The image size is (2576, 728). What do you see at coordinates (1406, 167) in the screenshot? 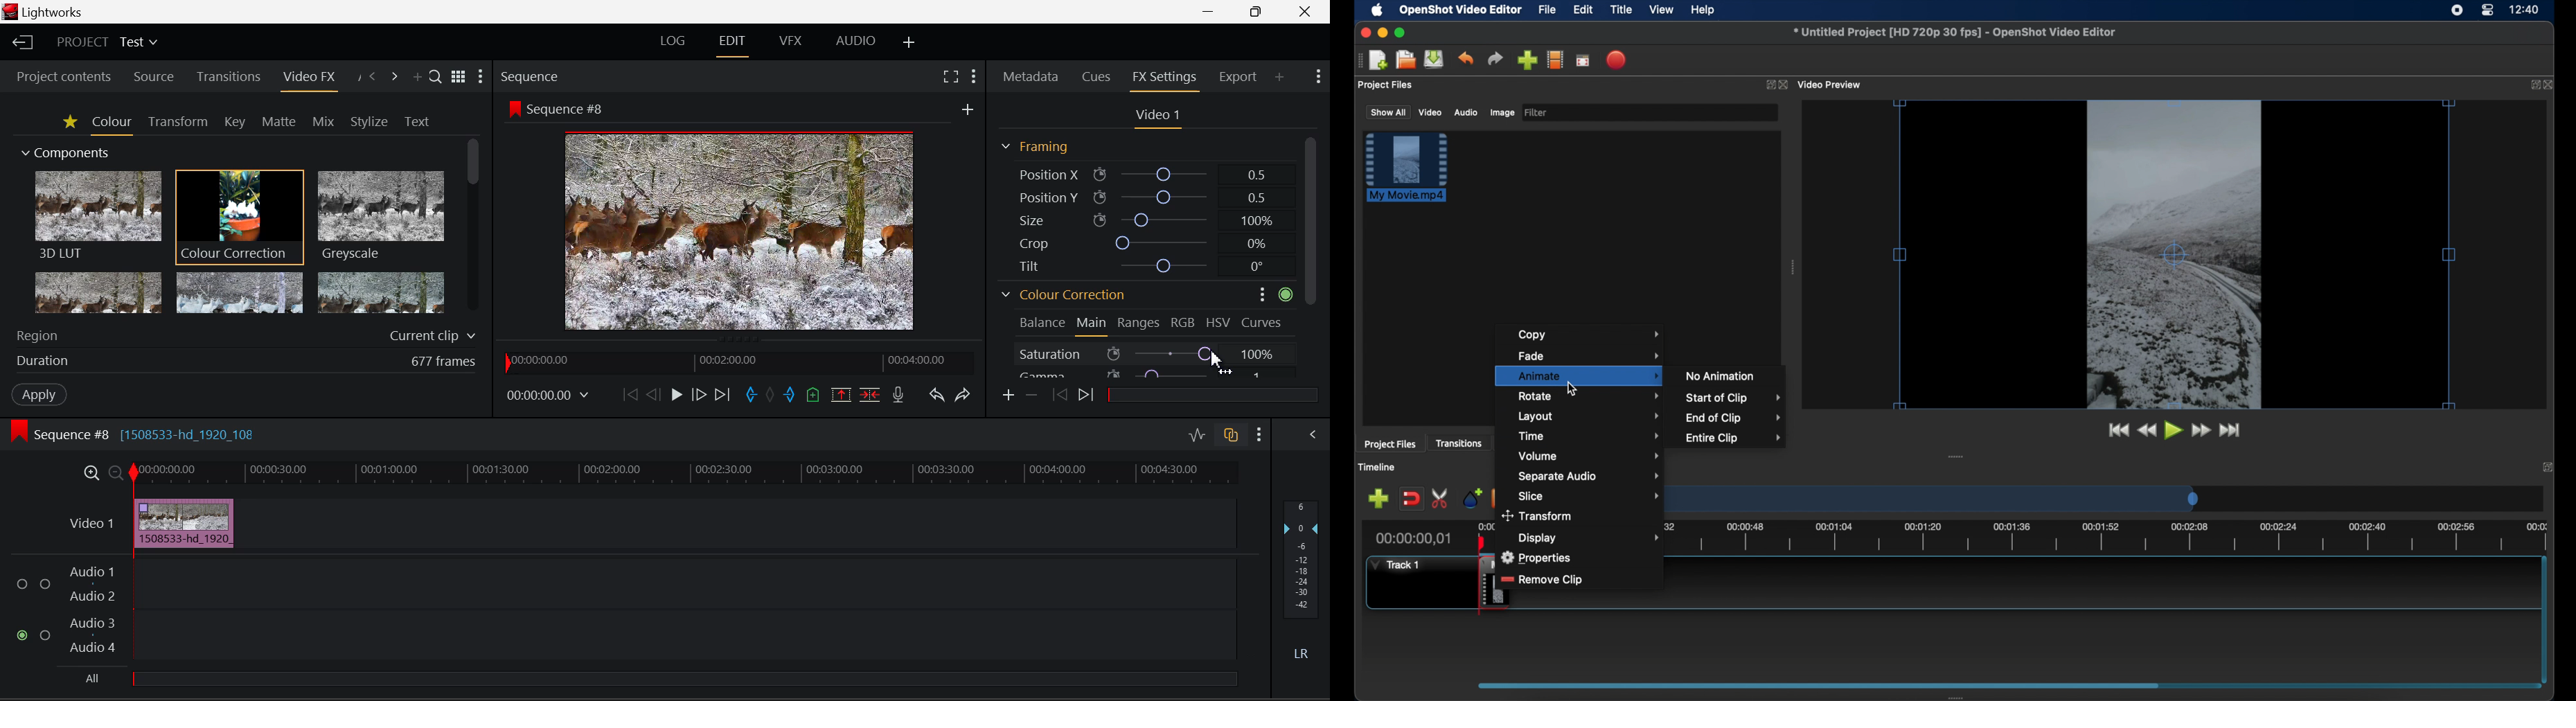
I see `file highlighted` at bounding box center [1406, 167].